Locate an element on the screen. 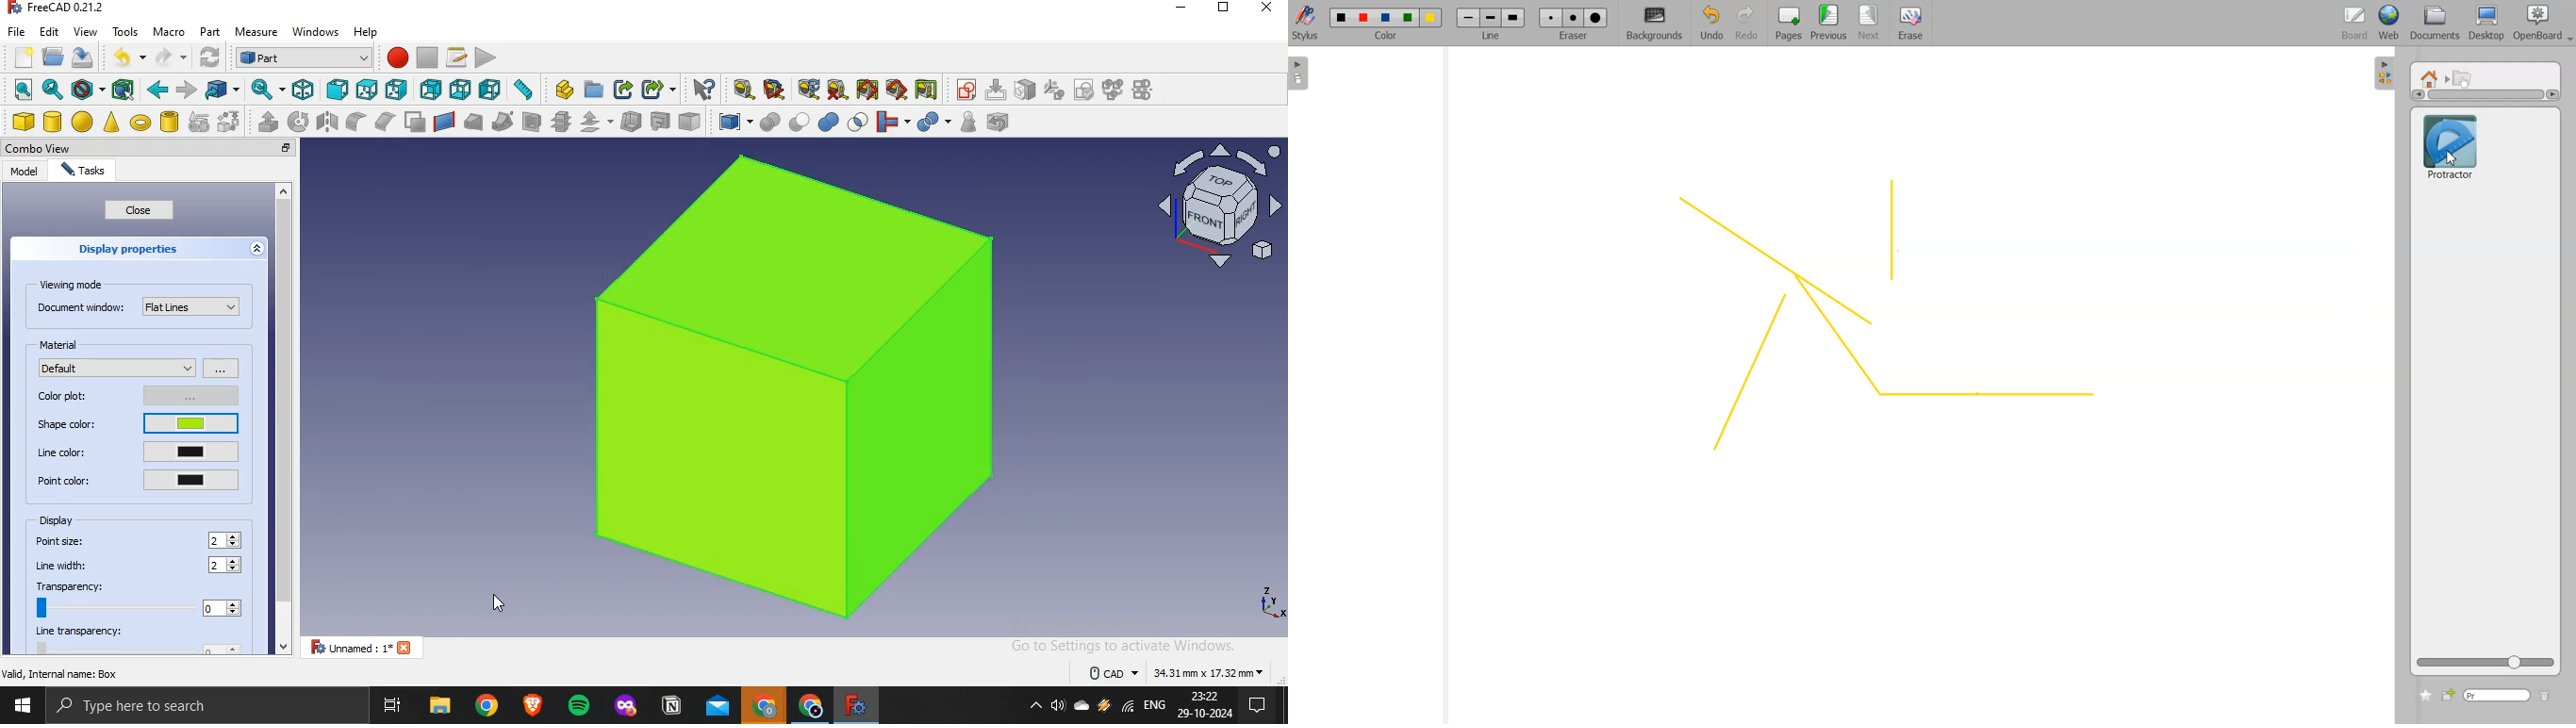  make face from wires is located at coordinates (414, 122).